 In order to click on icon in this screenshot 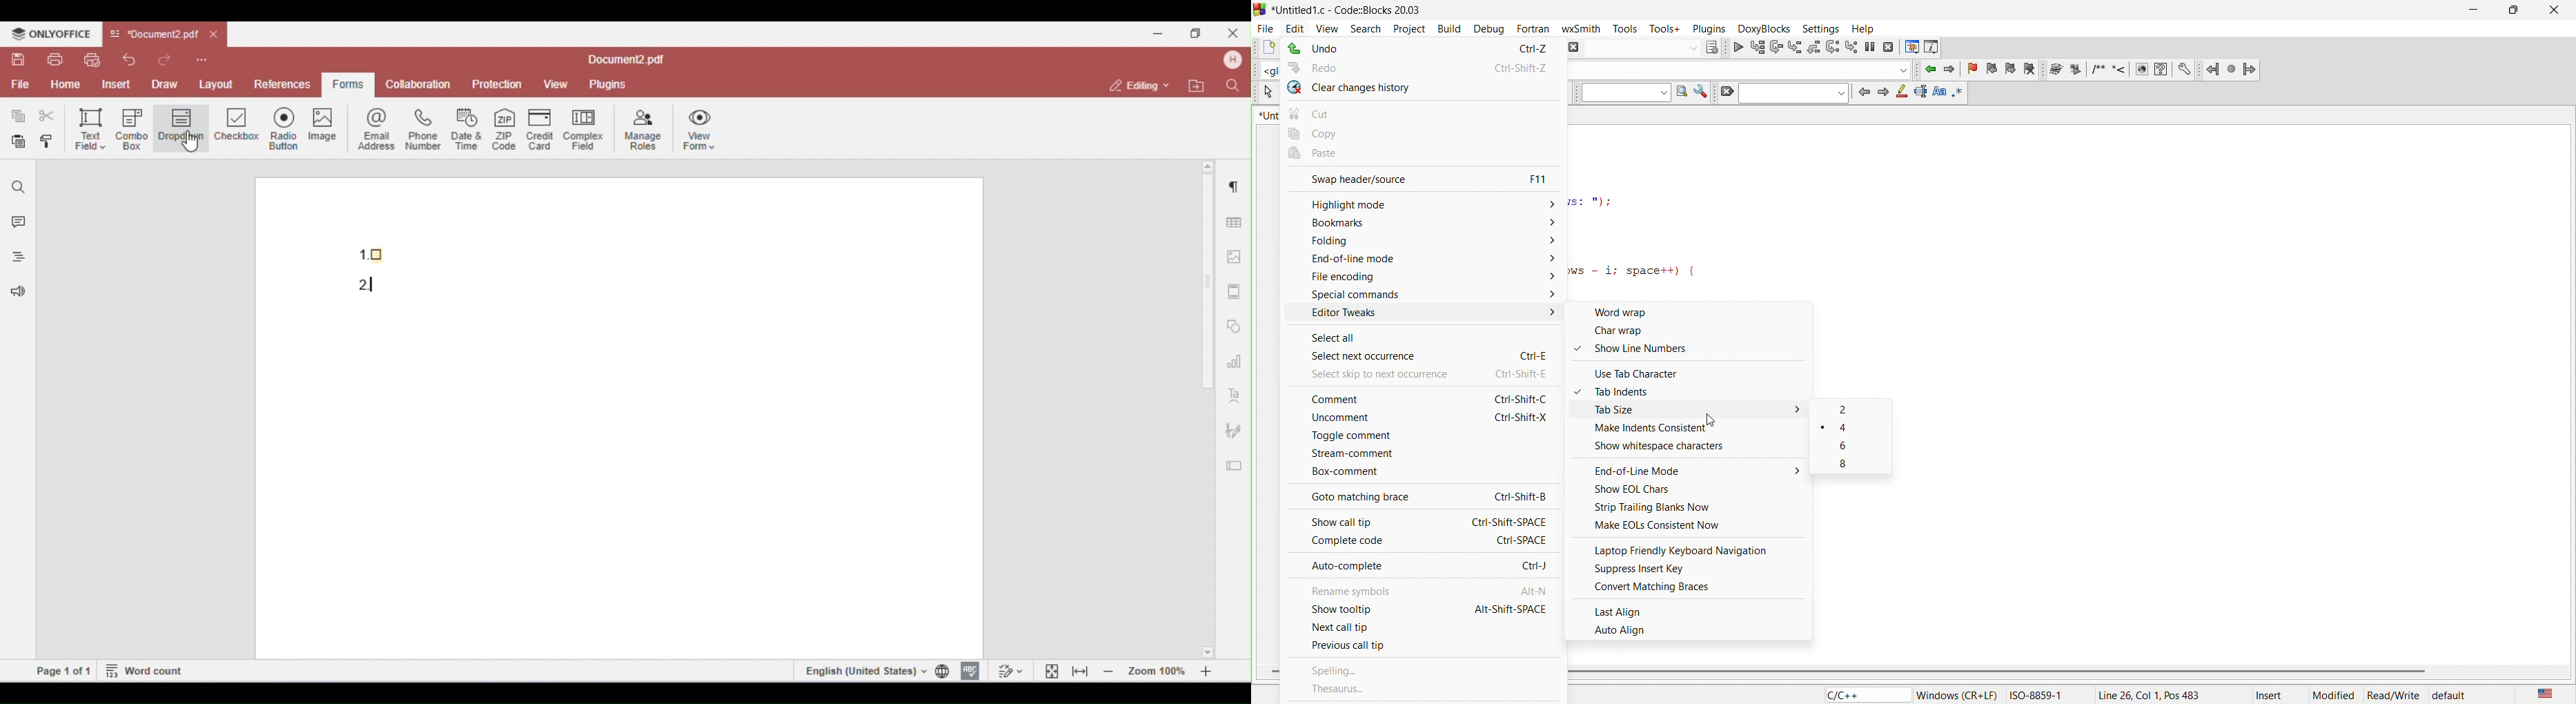, I will do `click(1942, 93)`.